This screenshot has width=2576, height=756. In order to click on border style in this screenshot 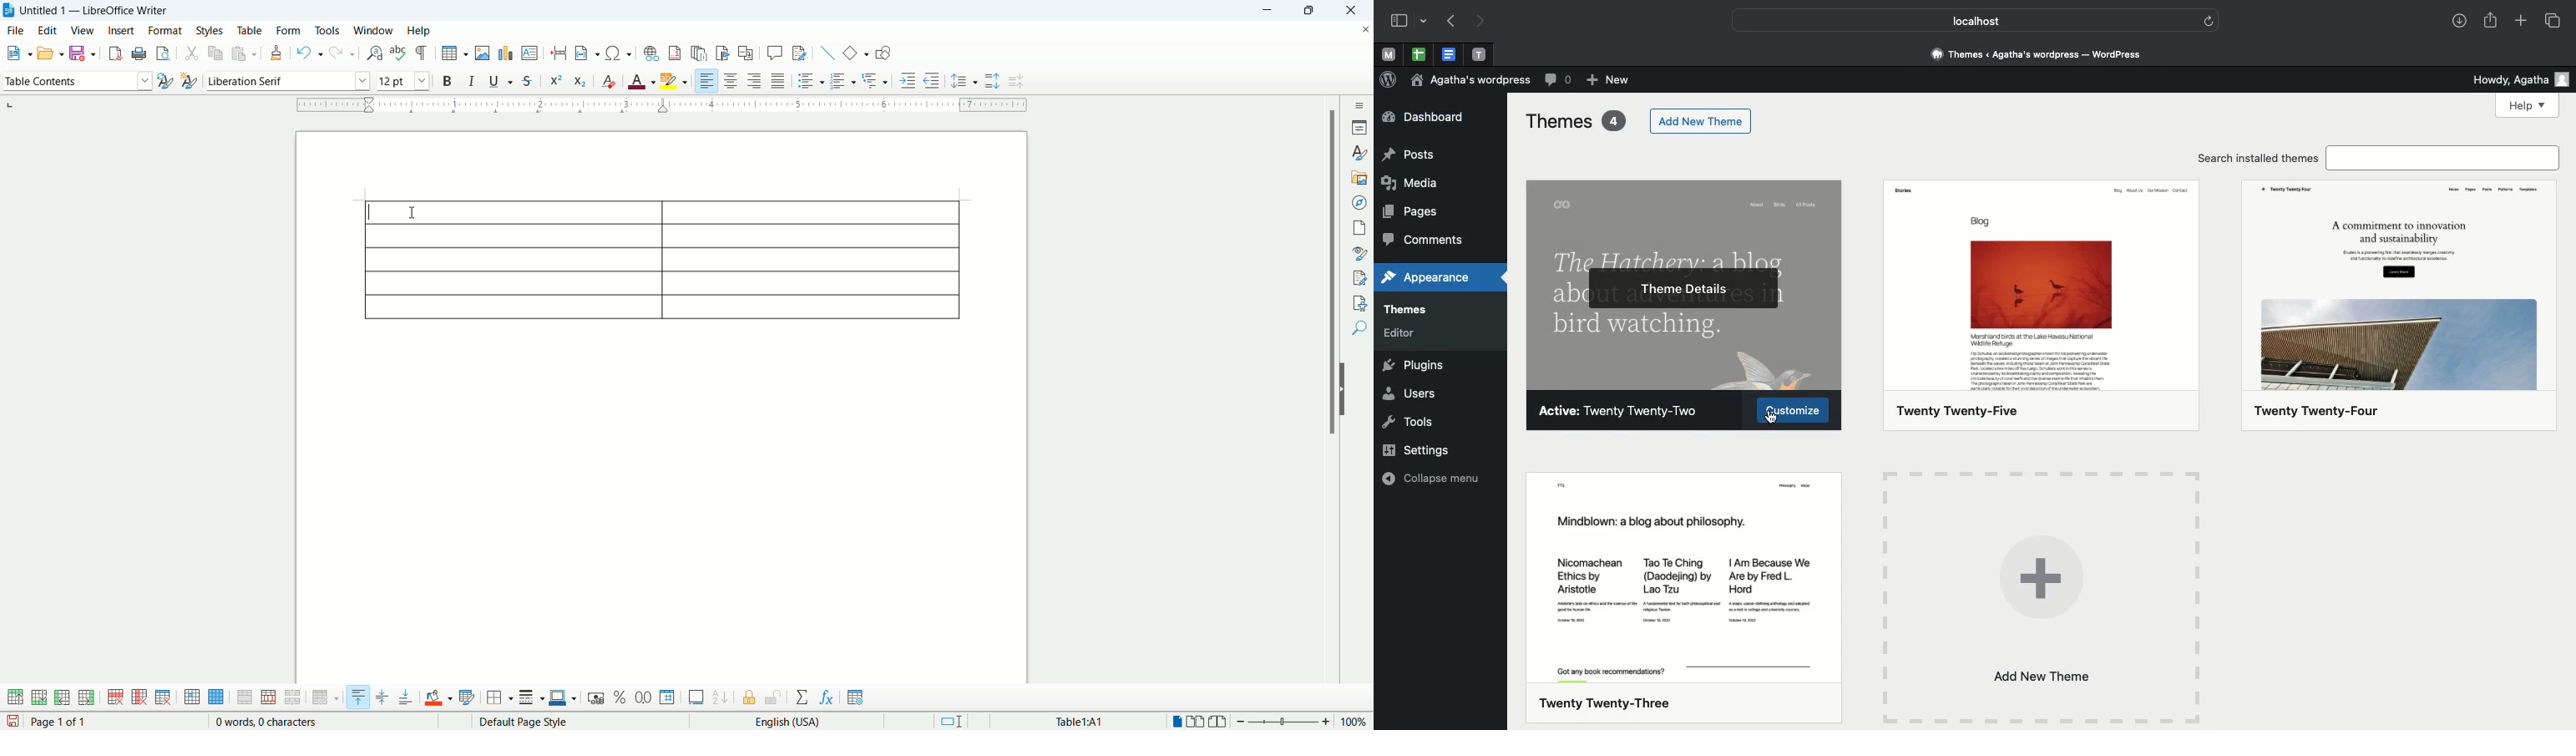, I will do `click(531, 699)`.